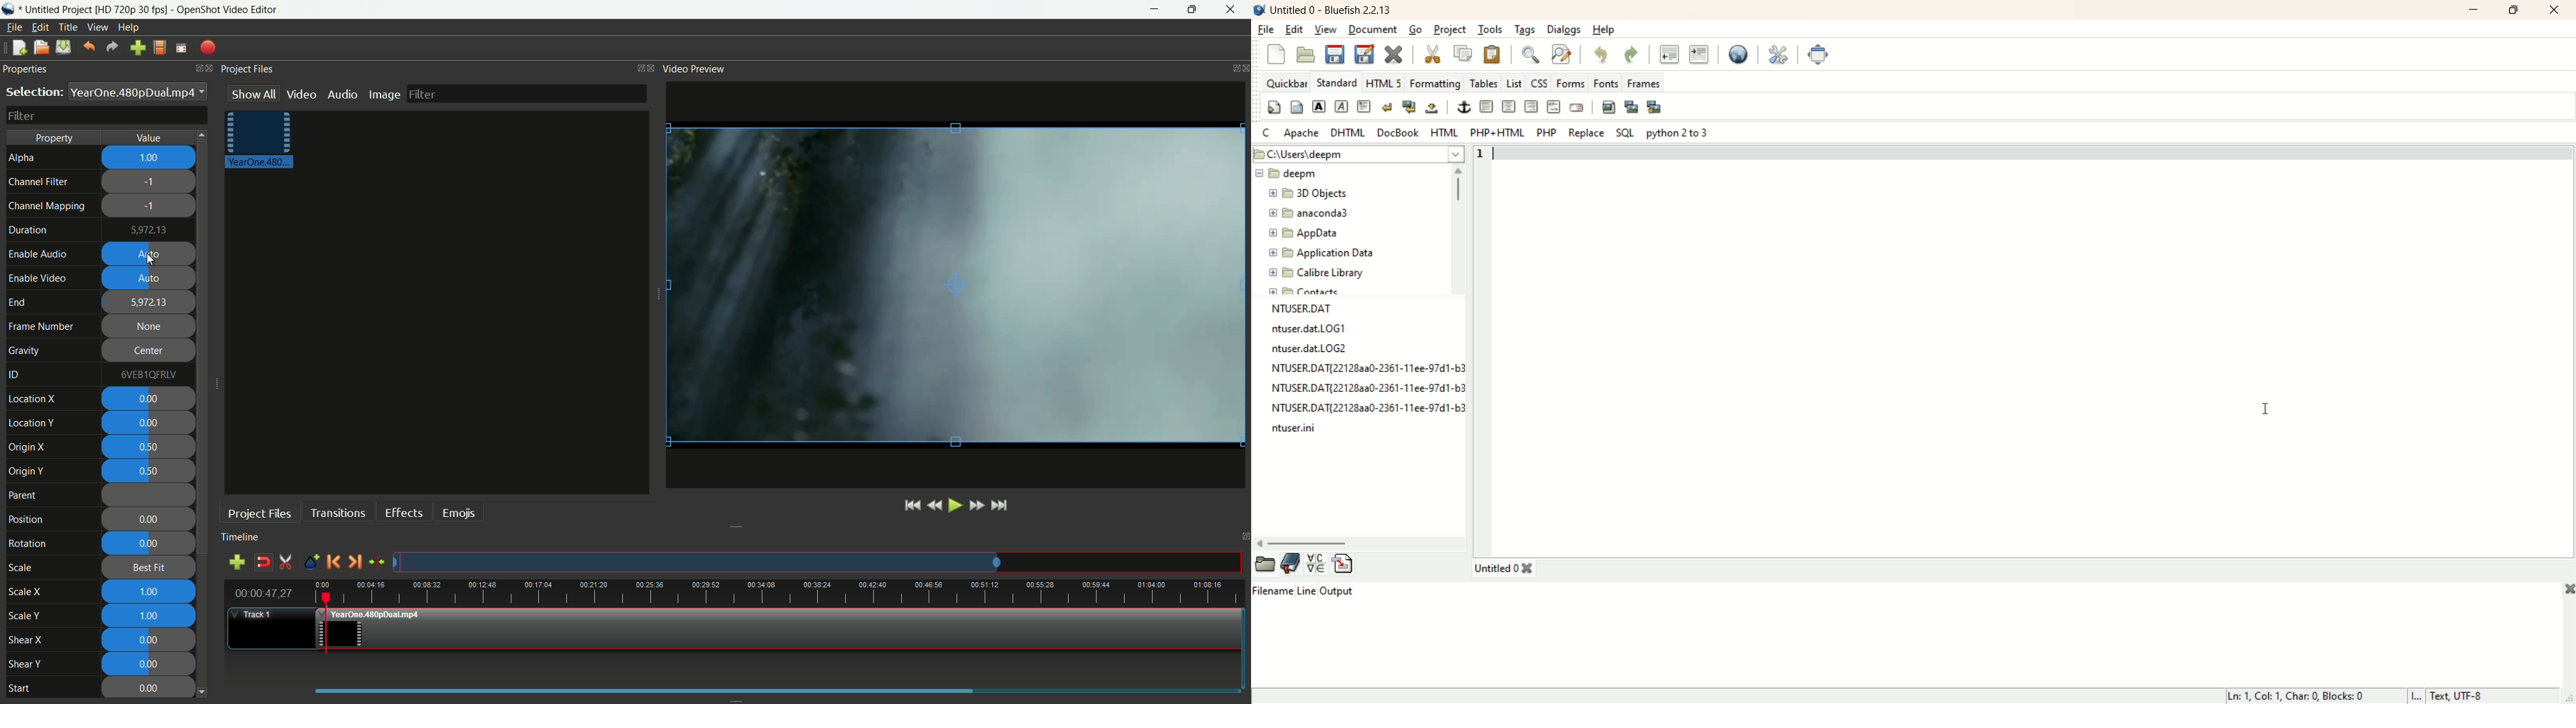 The height and width of the screenshot is (728, 2576). Describe the element at coordinates (26, 230) in the screenshot. I see `duration` at that location.